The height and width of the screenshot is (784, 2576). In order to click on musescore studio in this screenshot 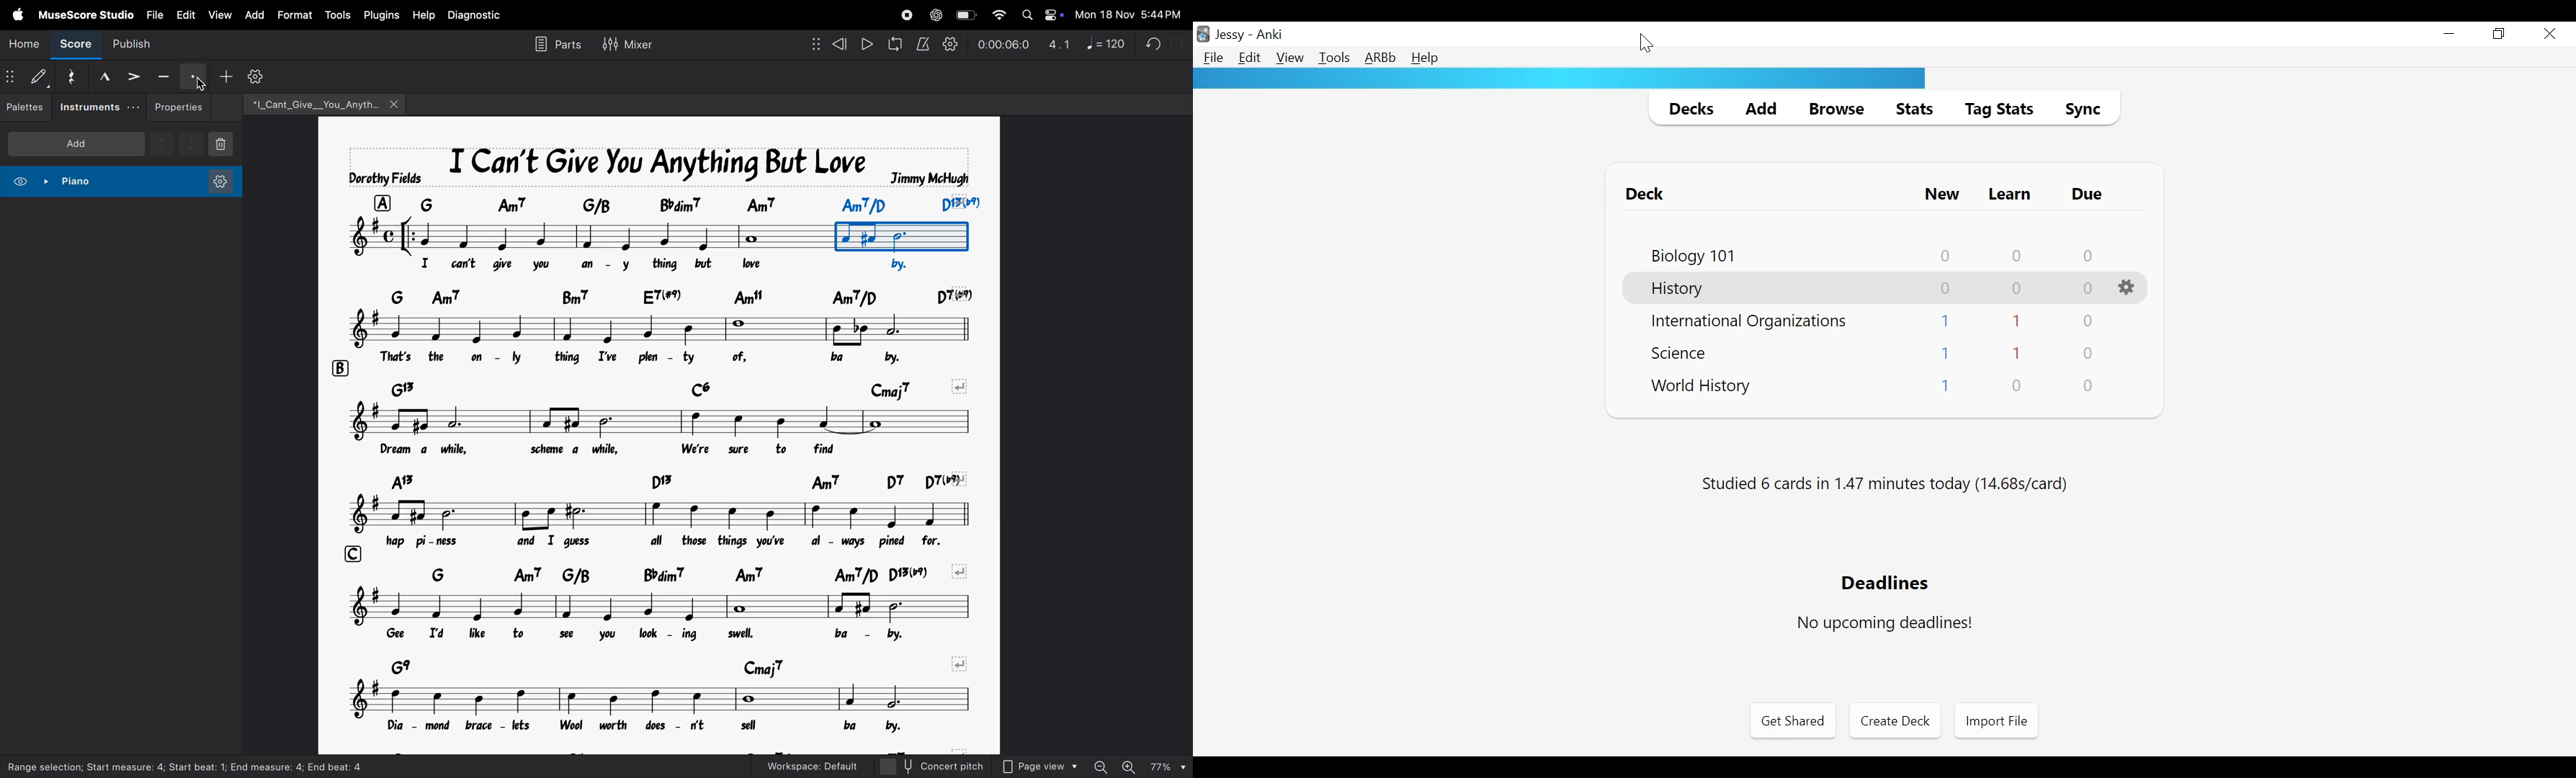, I will do `click(85, 15)`.